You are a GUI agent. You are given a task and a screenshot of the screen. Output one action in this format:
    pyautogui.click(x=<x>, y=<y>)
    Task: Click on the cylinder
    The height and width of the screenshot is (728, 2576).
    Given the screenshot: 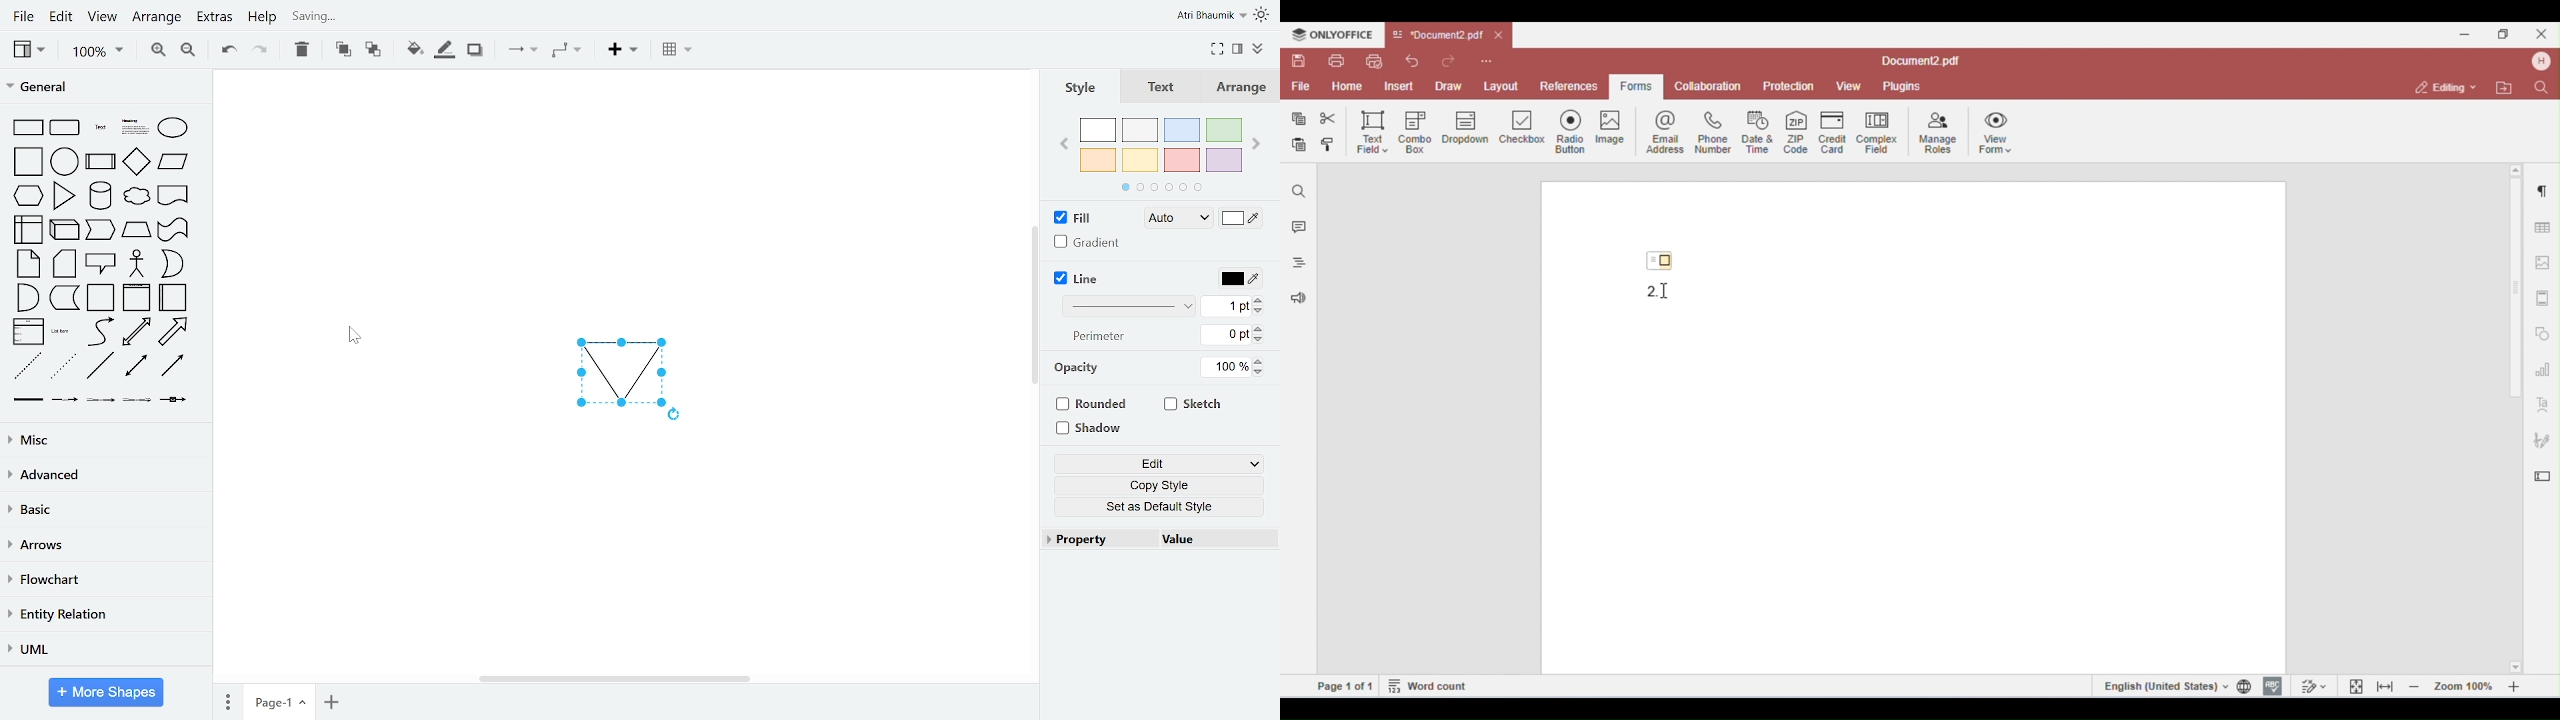 What is the action you would take?
    pyautogui.click(x=100, y=195)
    